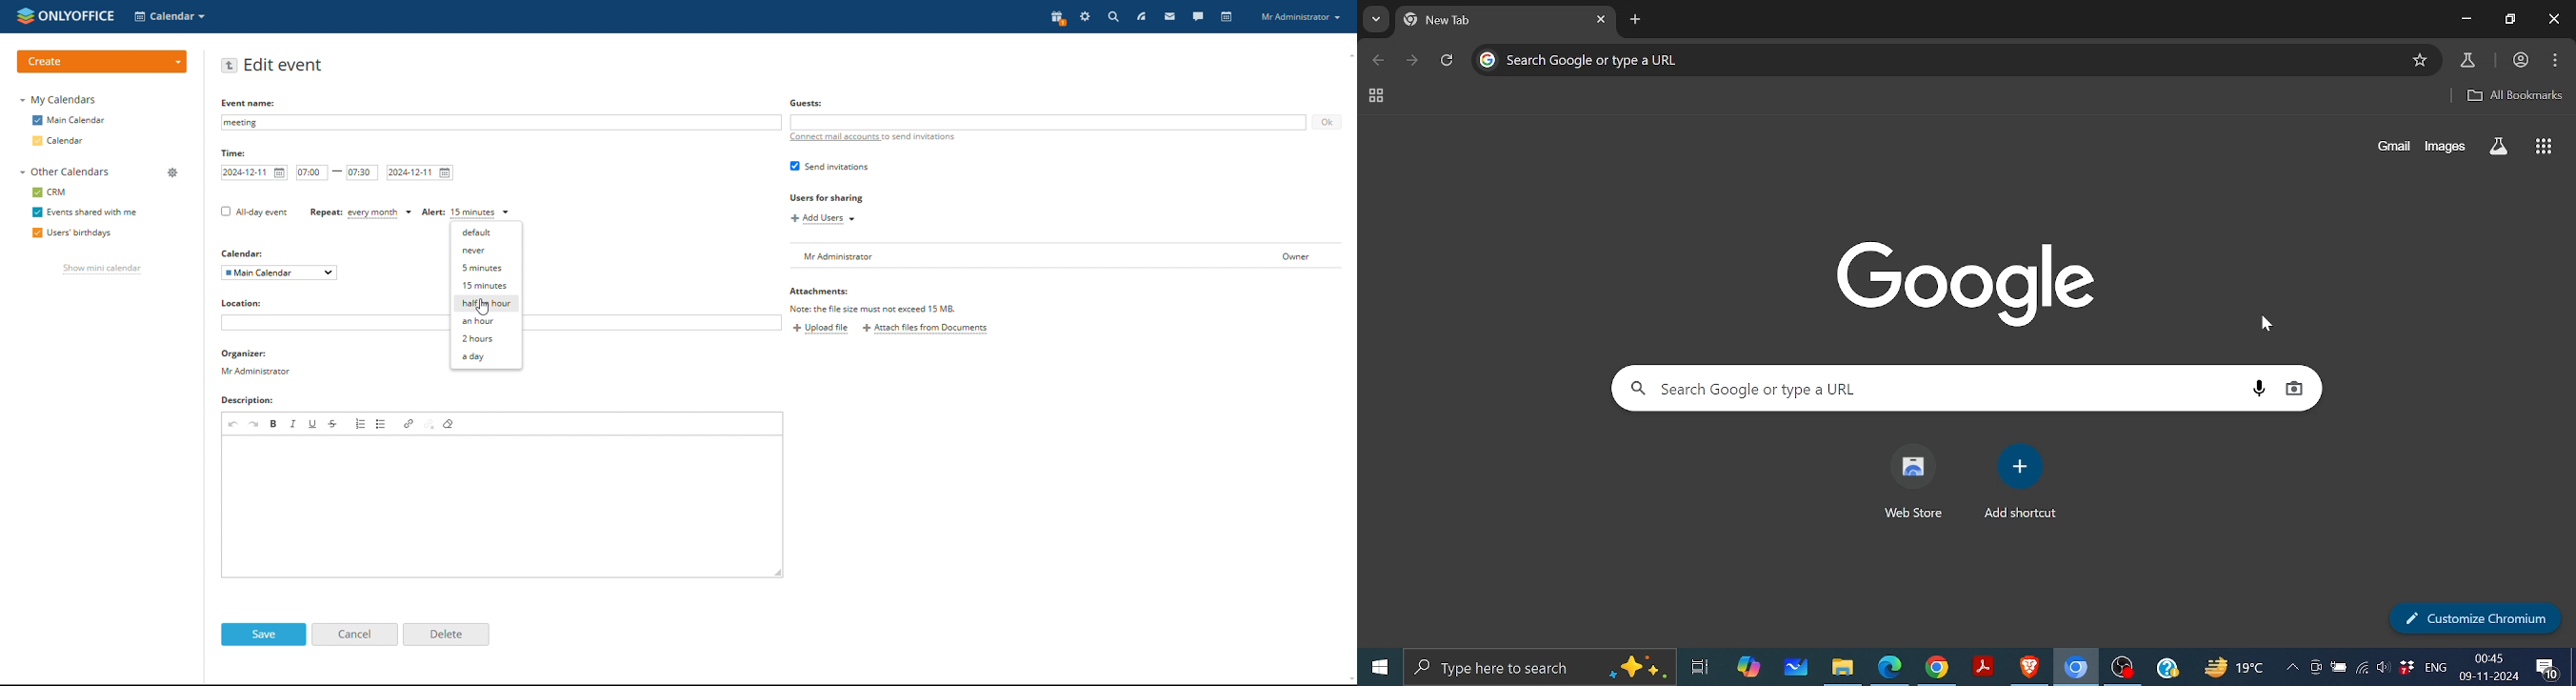  What do you see at coordinates (1986, 667) in the screenshot?
I see `Adobe reader` at bounding box center [1986, 667].